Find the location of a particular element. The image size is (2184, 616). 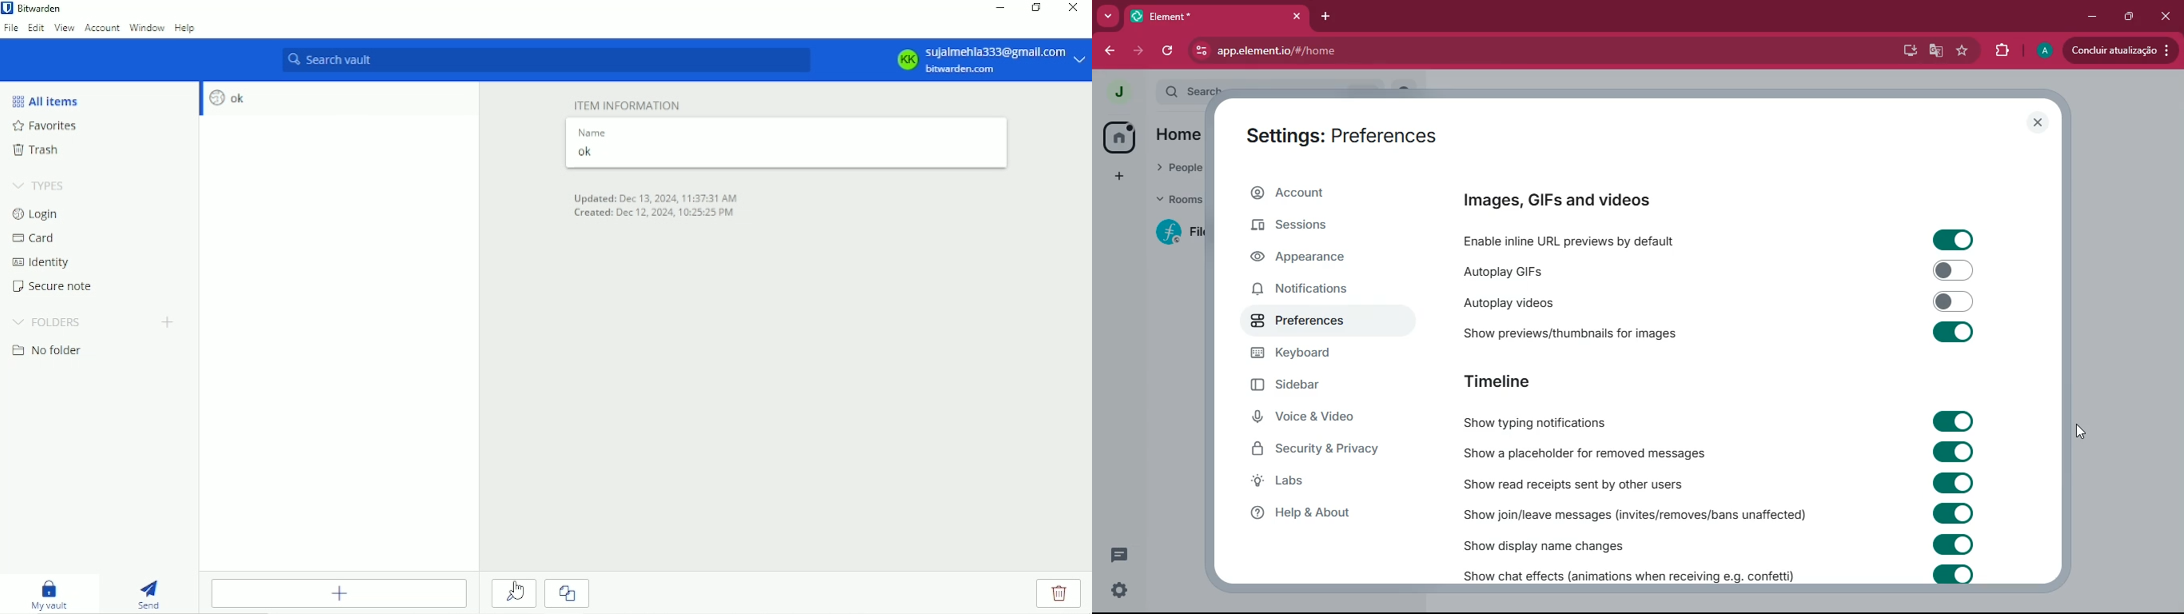

toggle on/off is located at coordinates (1955, 301).